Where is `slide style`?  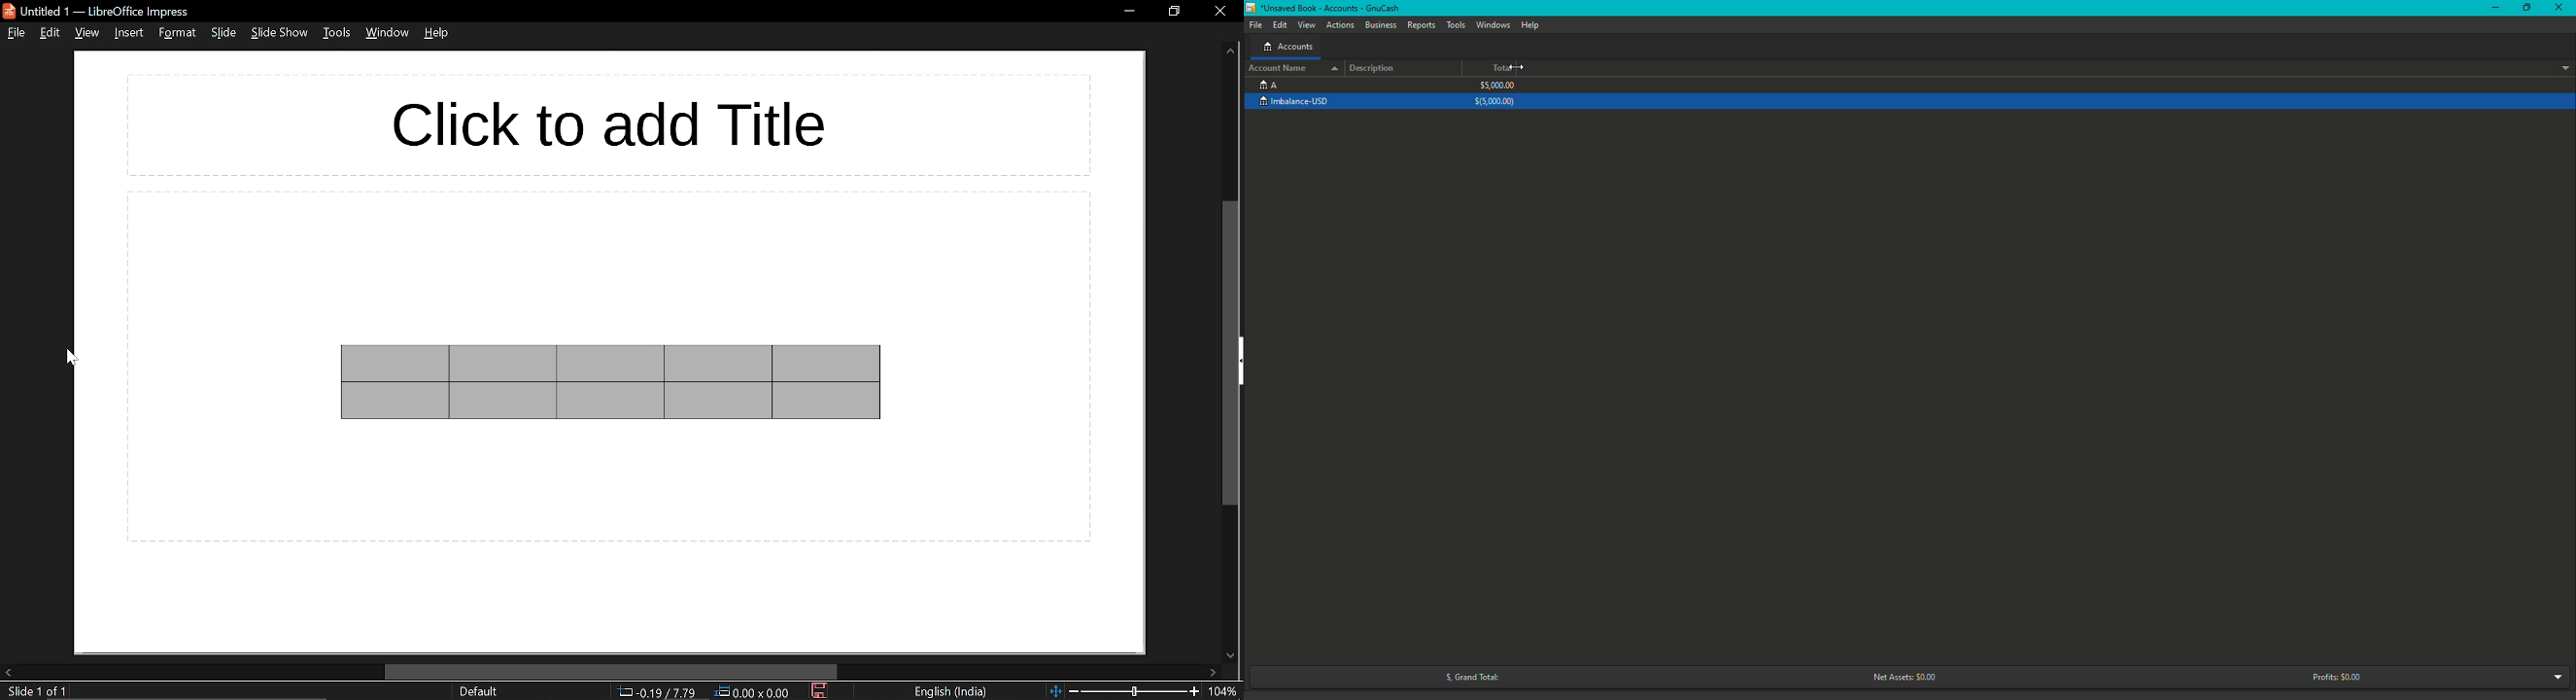
slide style is located at coordinates (480, 691).